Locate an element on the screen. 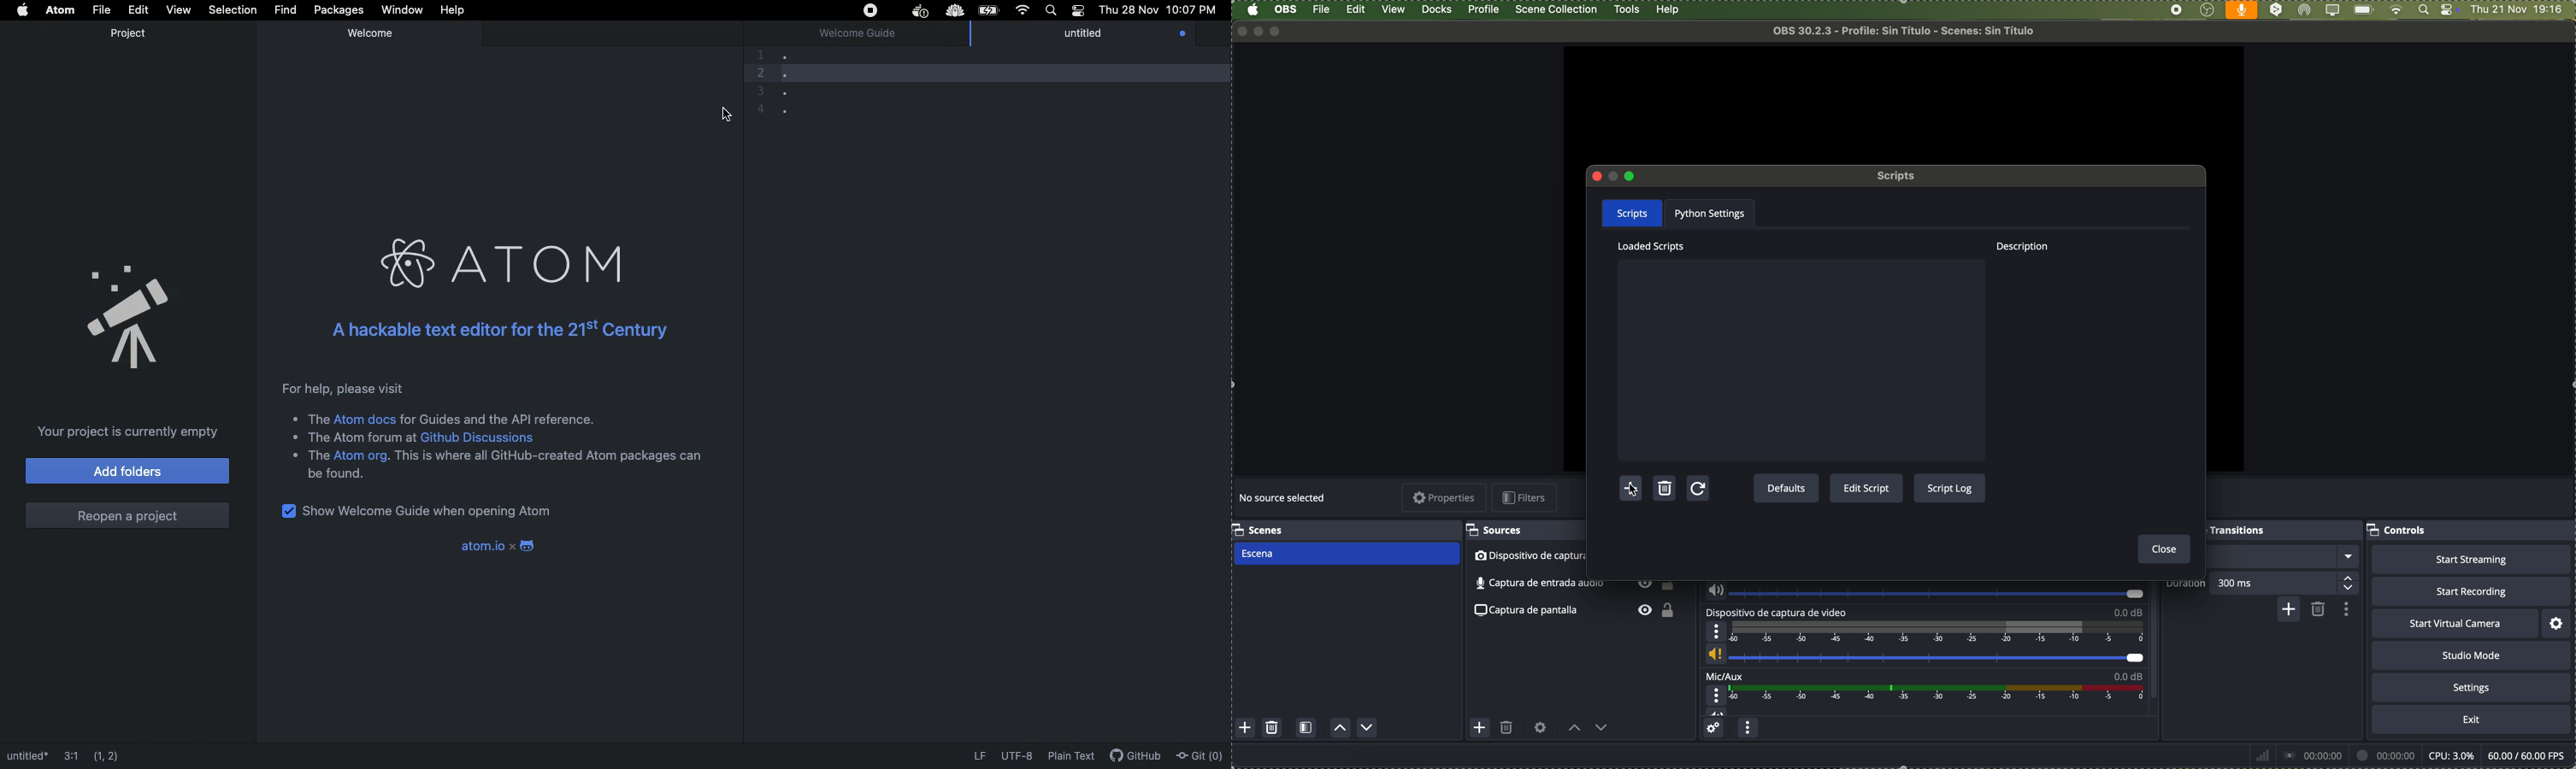 Image resolution: width=2576 pixels, height=784 pixels. Atom is located at coordinates (506, 261).